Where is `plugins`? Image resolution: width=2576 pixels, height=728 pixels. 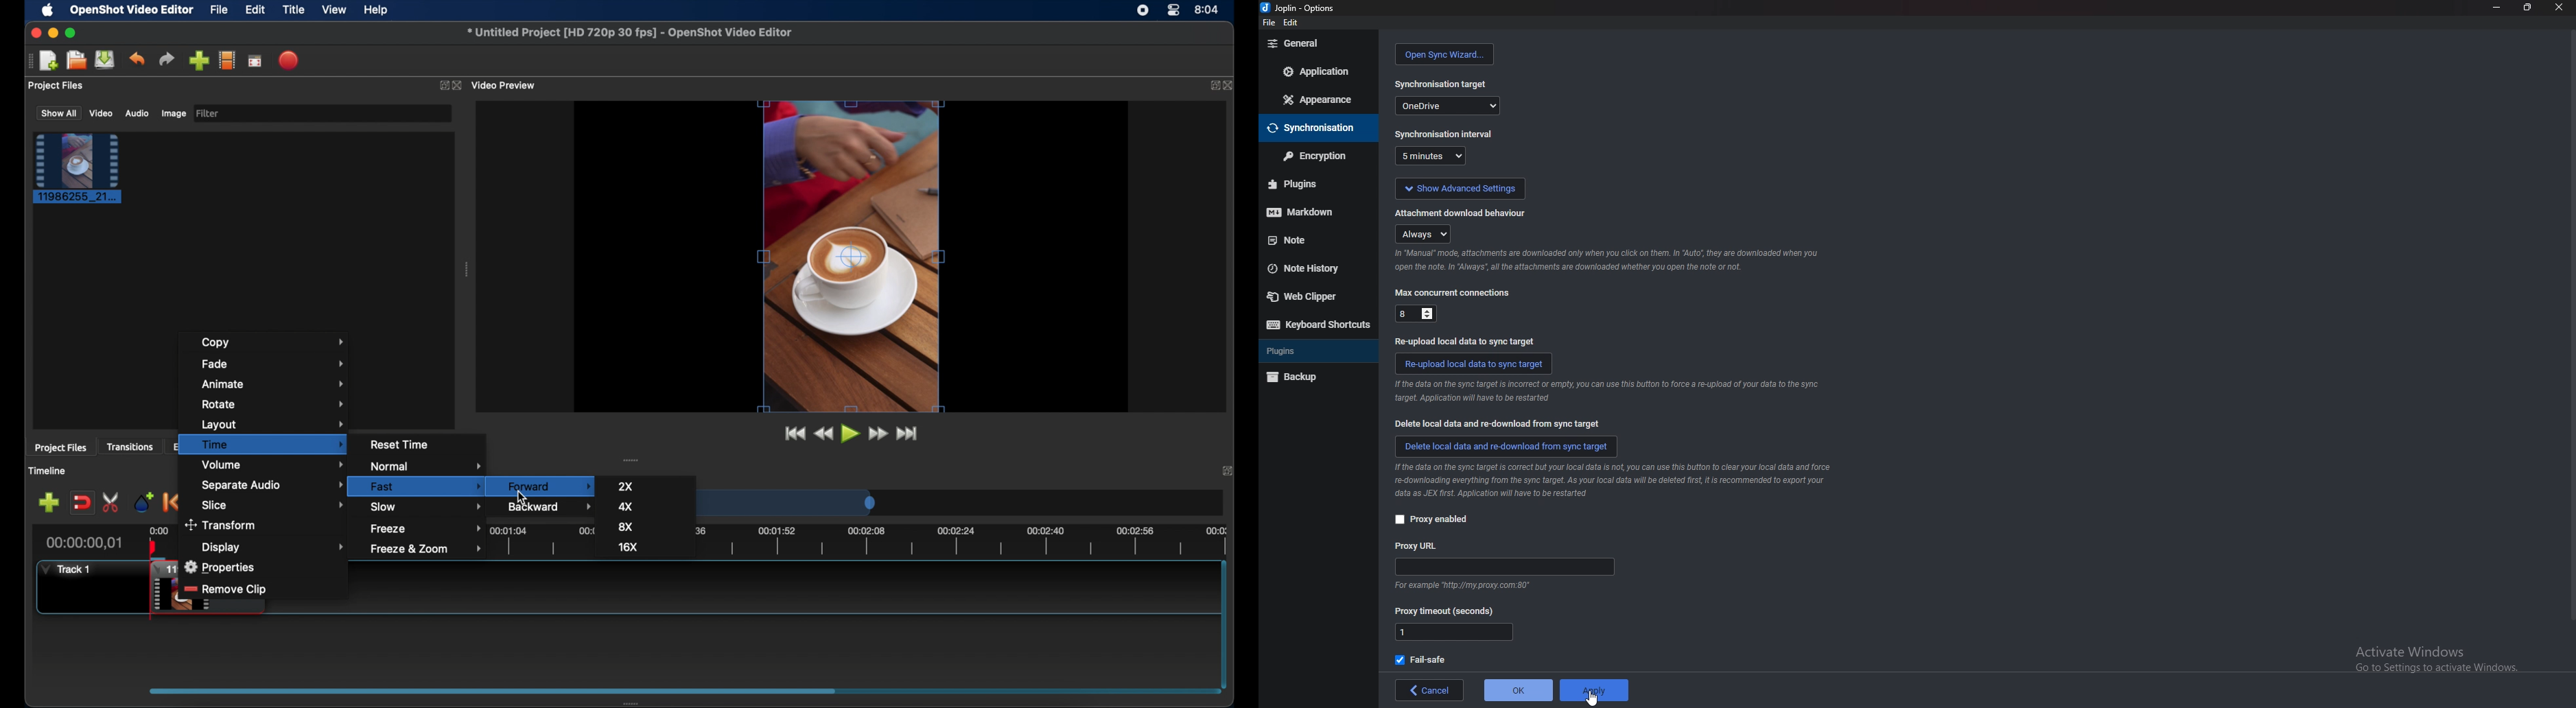 plugins is located at coordinates (1313, 351).